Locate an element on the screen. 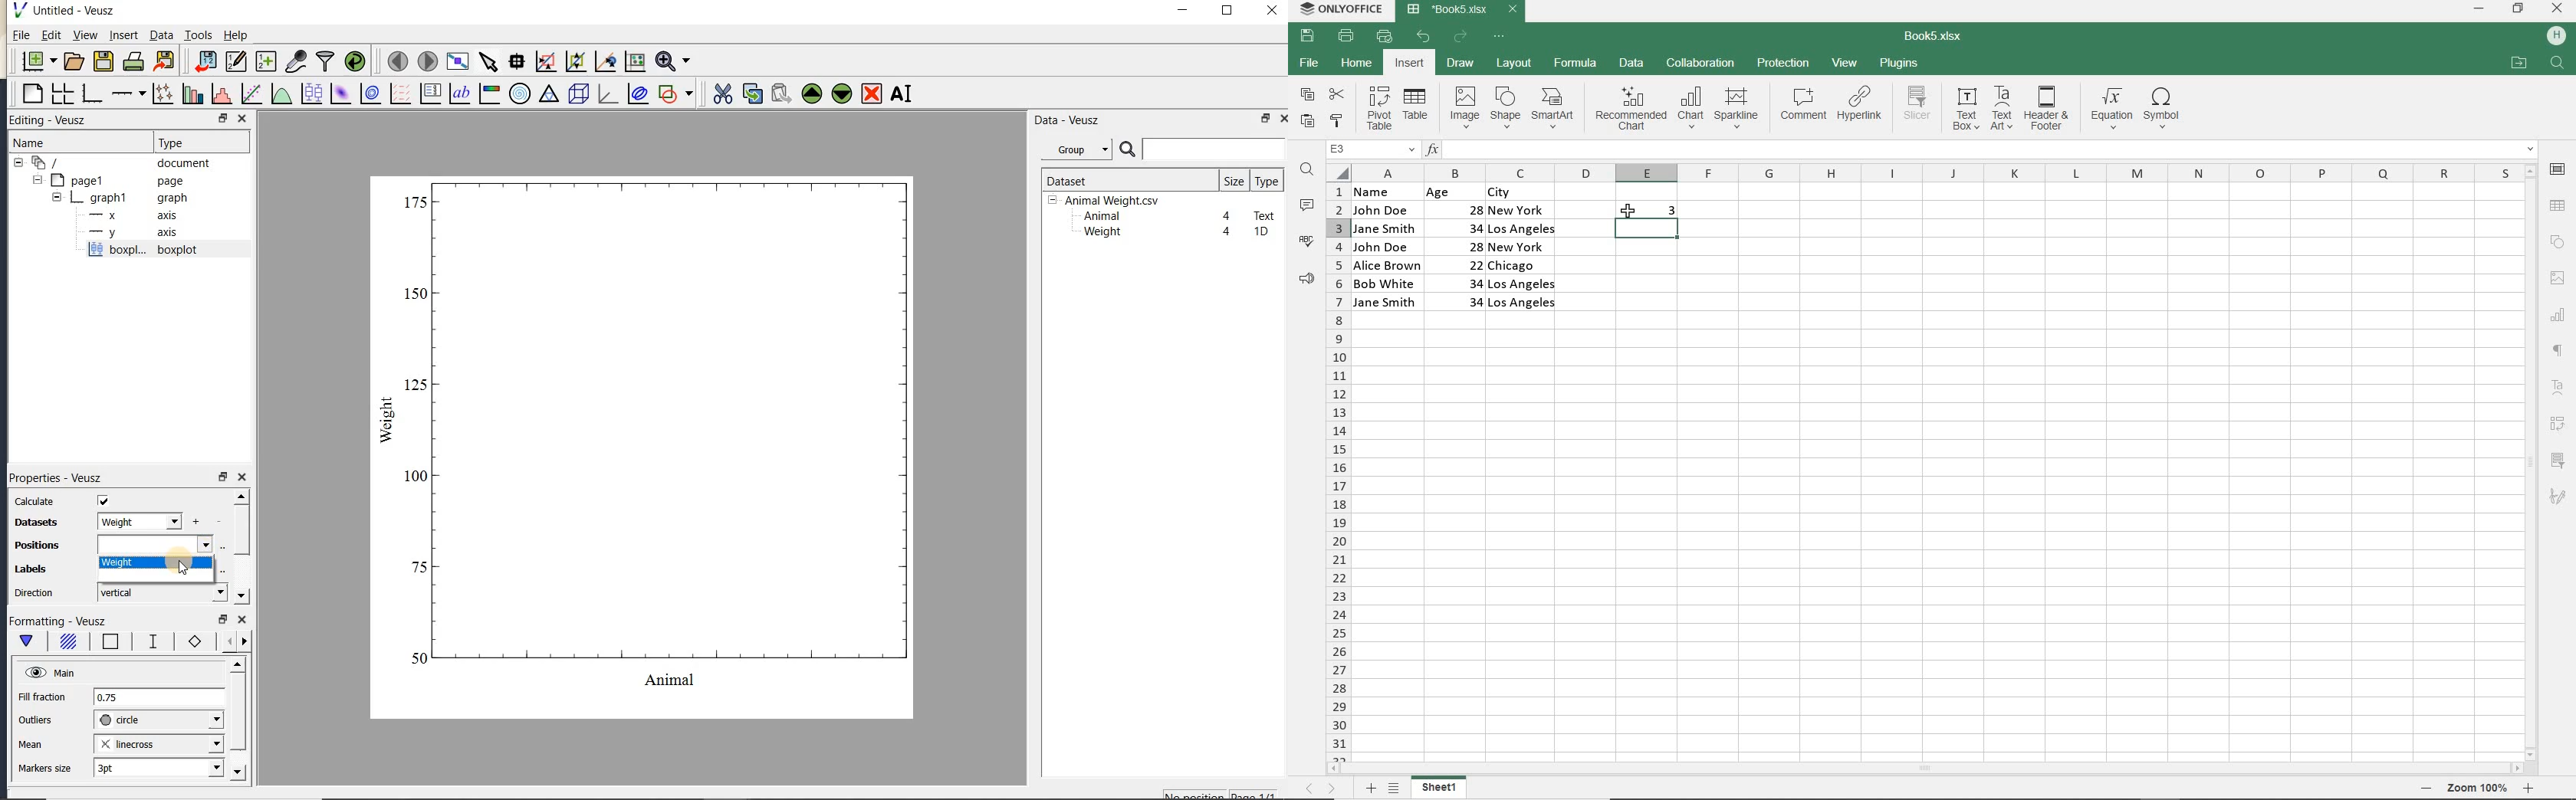 The height and width of the screenshot is (812, 2576). Jane Smith is located at coordinates (1383, 228).